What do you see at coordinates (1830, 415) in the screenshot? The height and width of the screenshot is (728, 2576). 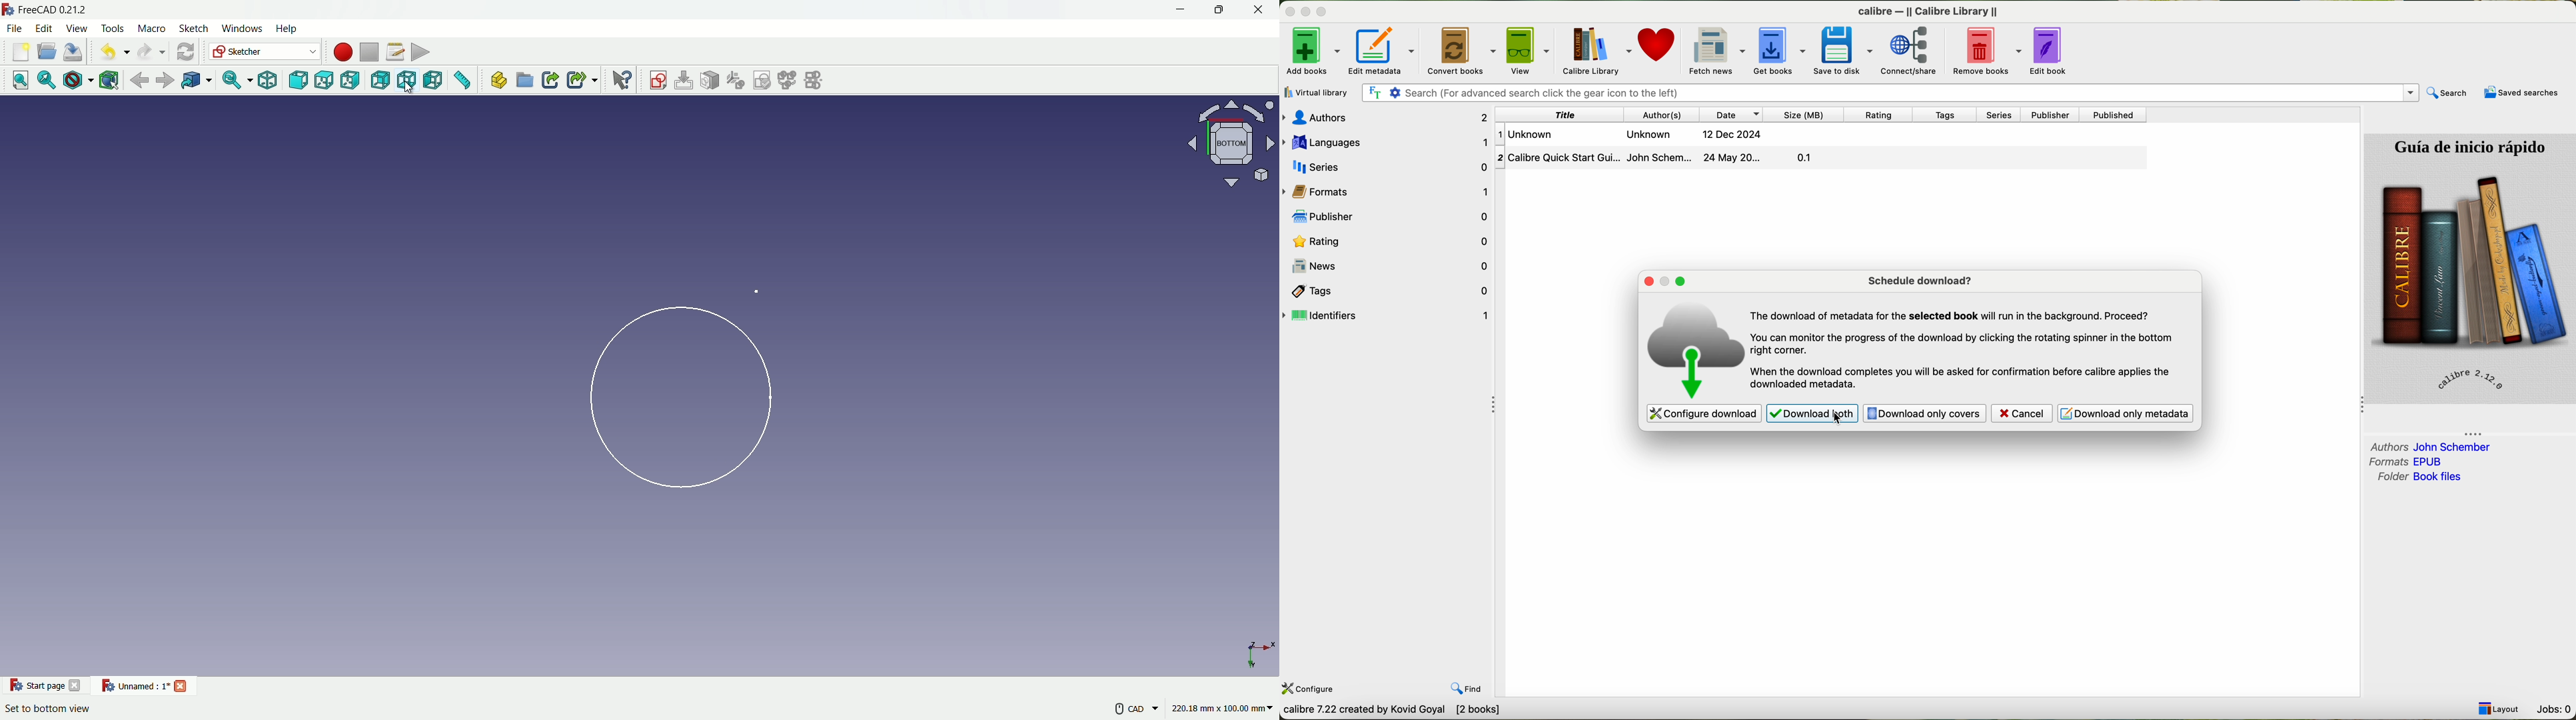 I see `cursor` at bounding box center [1830, 415].